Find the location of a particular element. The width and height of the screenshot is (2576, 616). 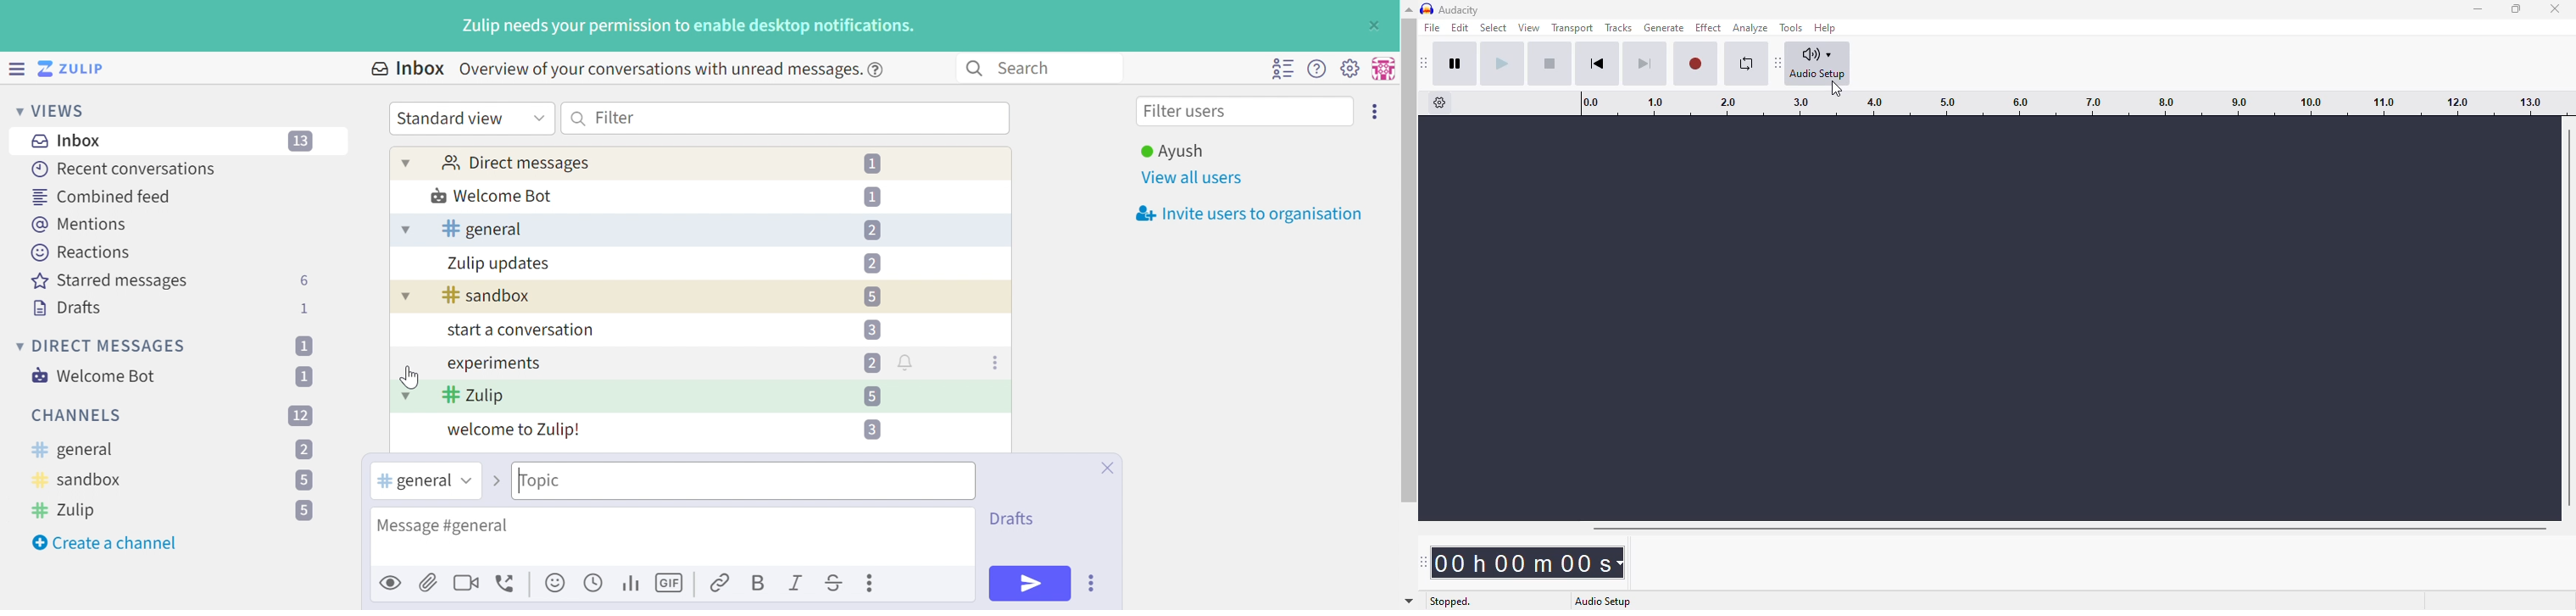

Bold is located at coordinates (757, 584).